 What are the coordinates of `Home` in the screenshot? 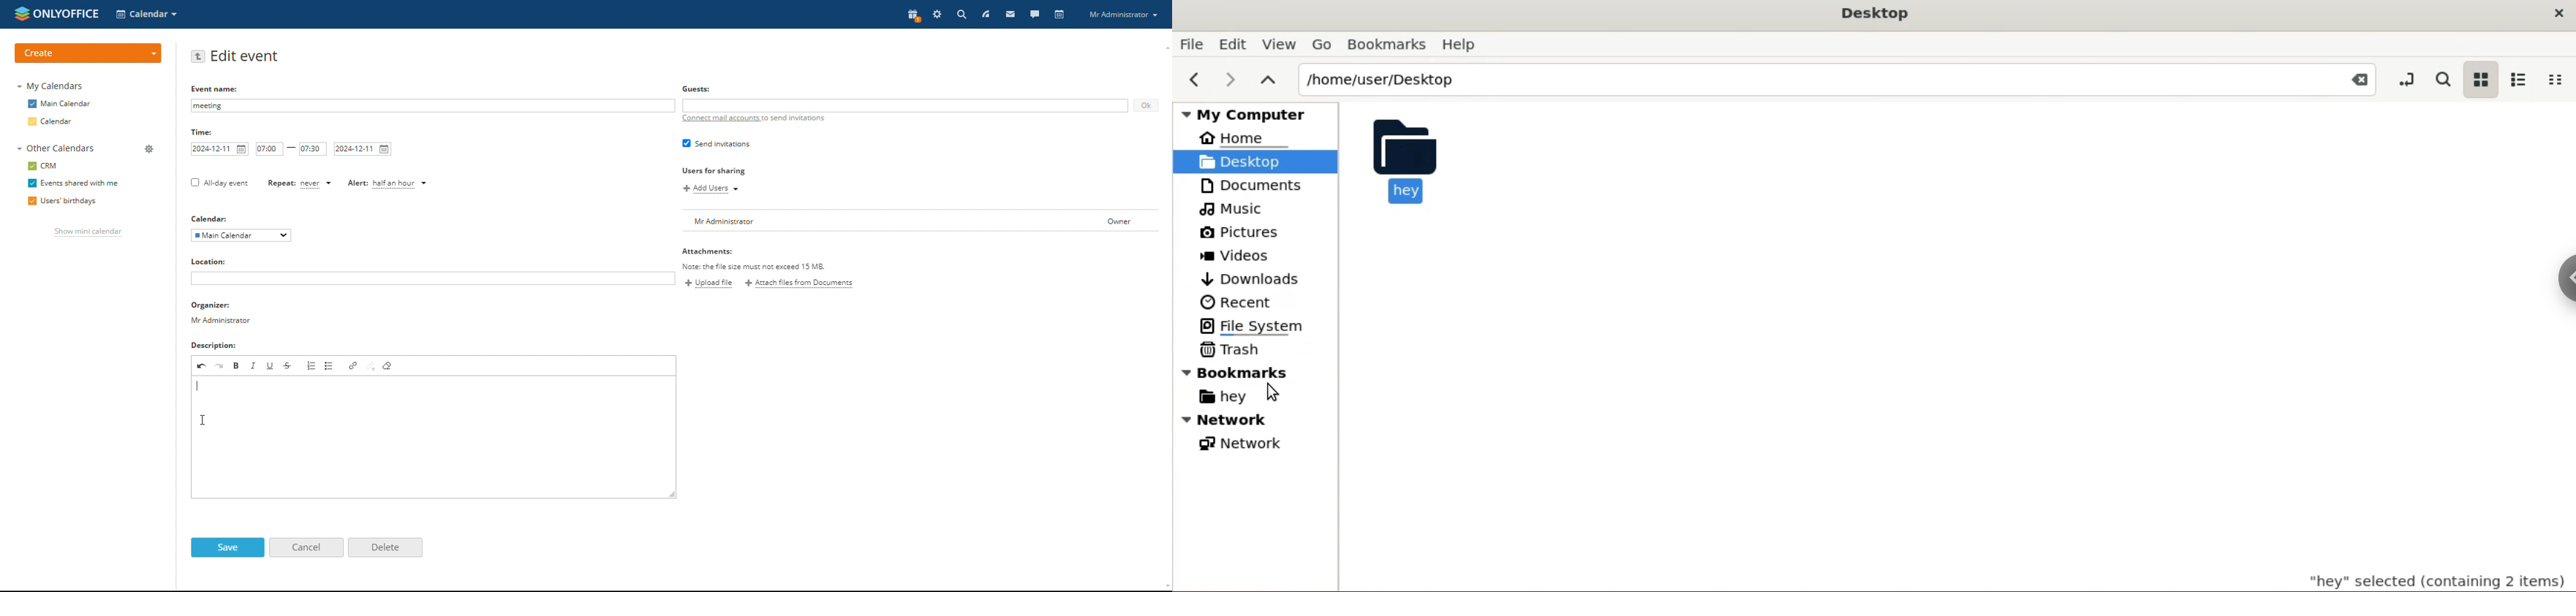 It's located at (1240, 140).